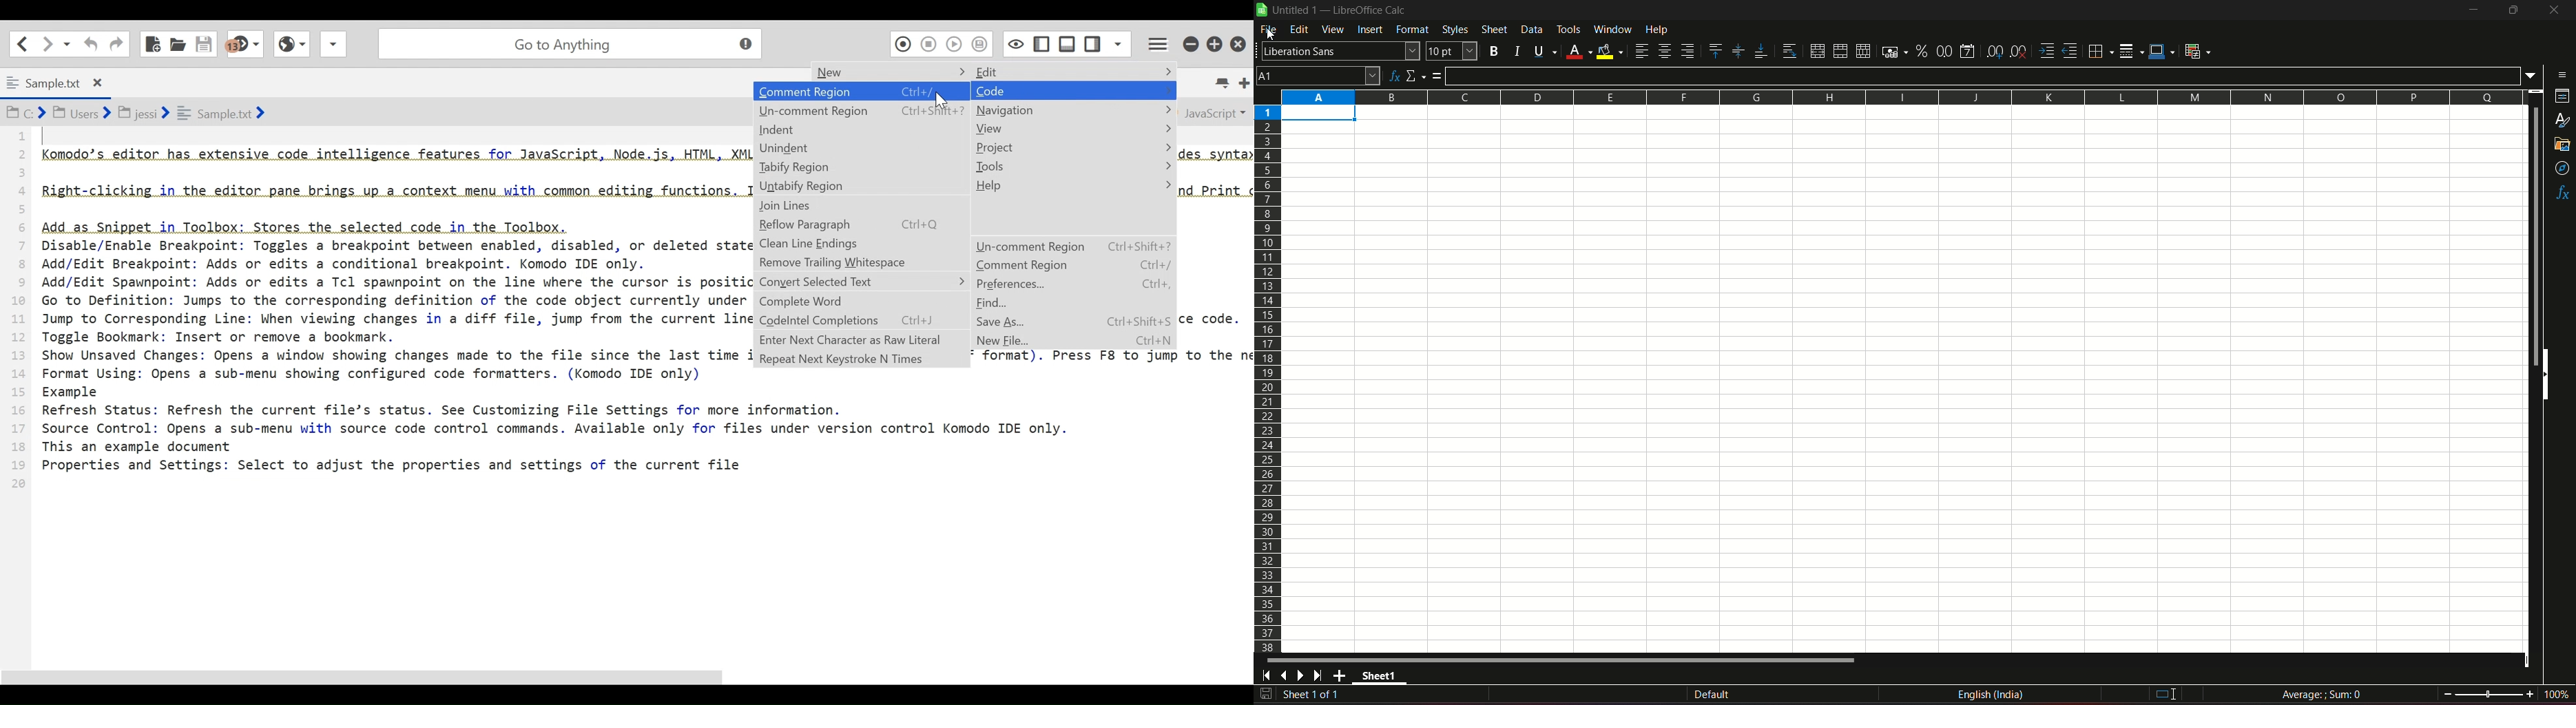 The image size is (2576, 728). I want to click on save, so click(1266, 694).